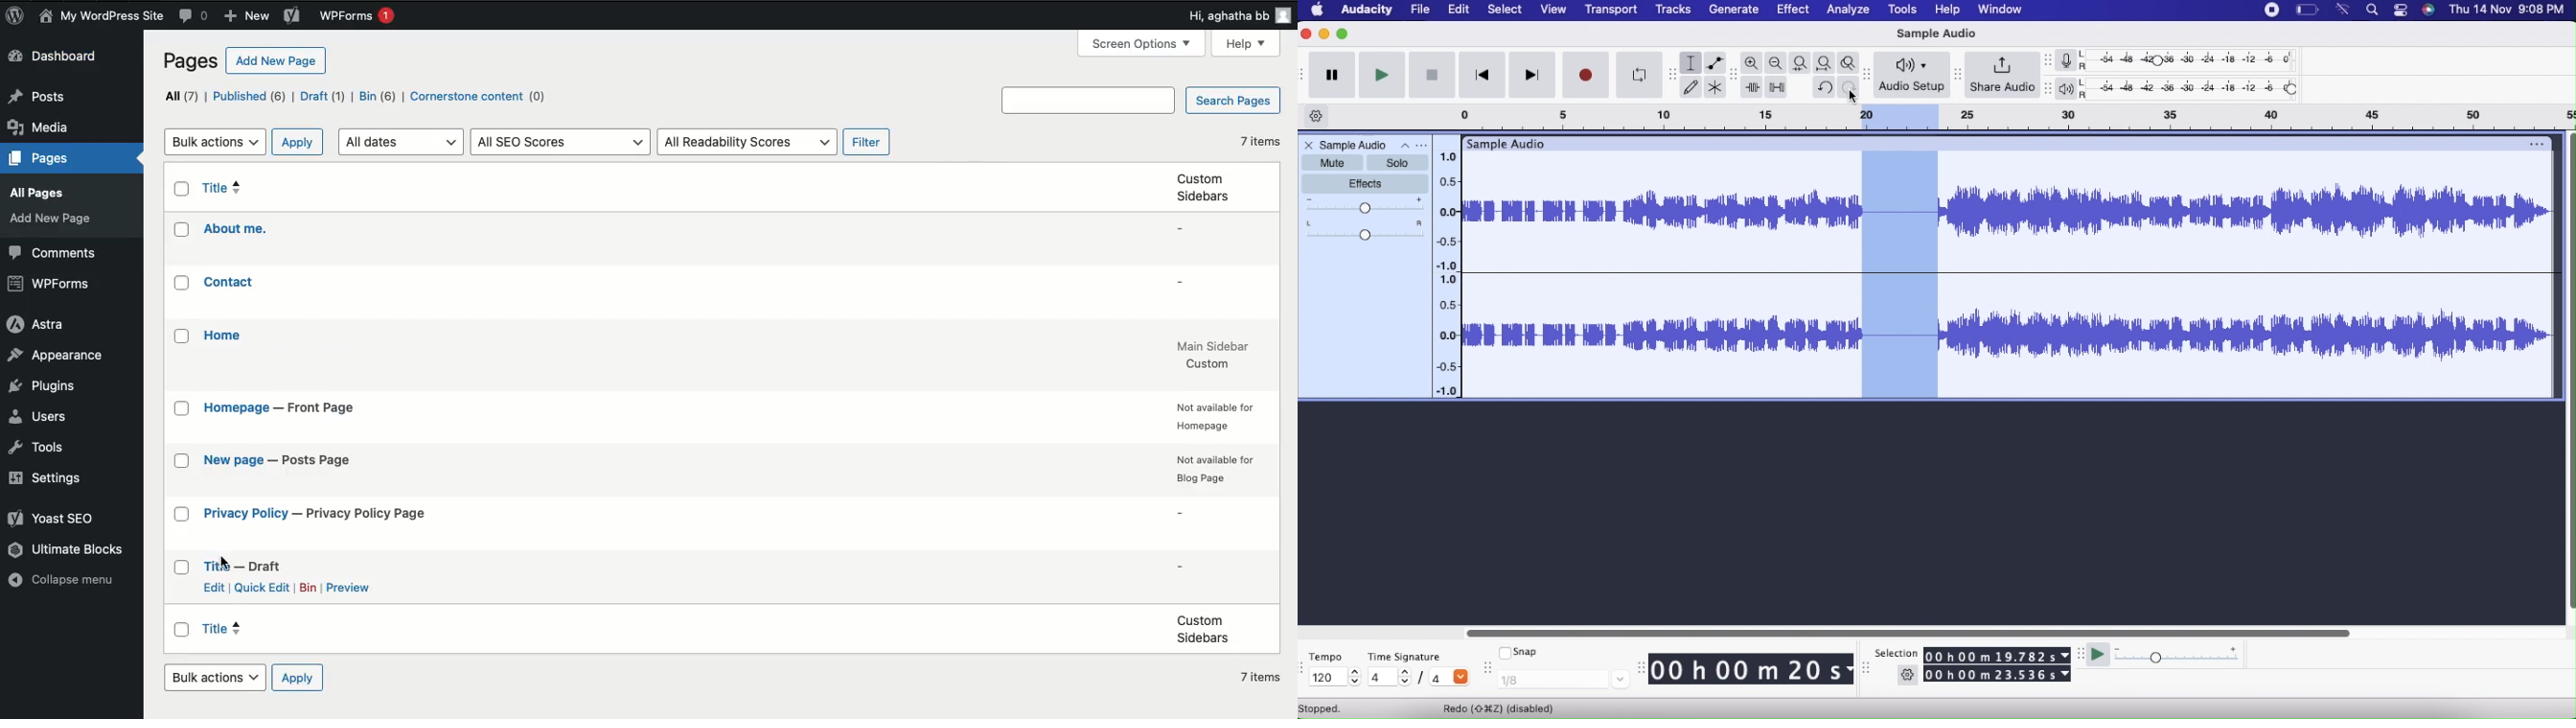 The image size is (2576, 728). What do you see at coordinates (404, 142) in the screenshot?
I see `All dates` at bounding box center [404, 142].